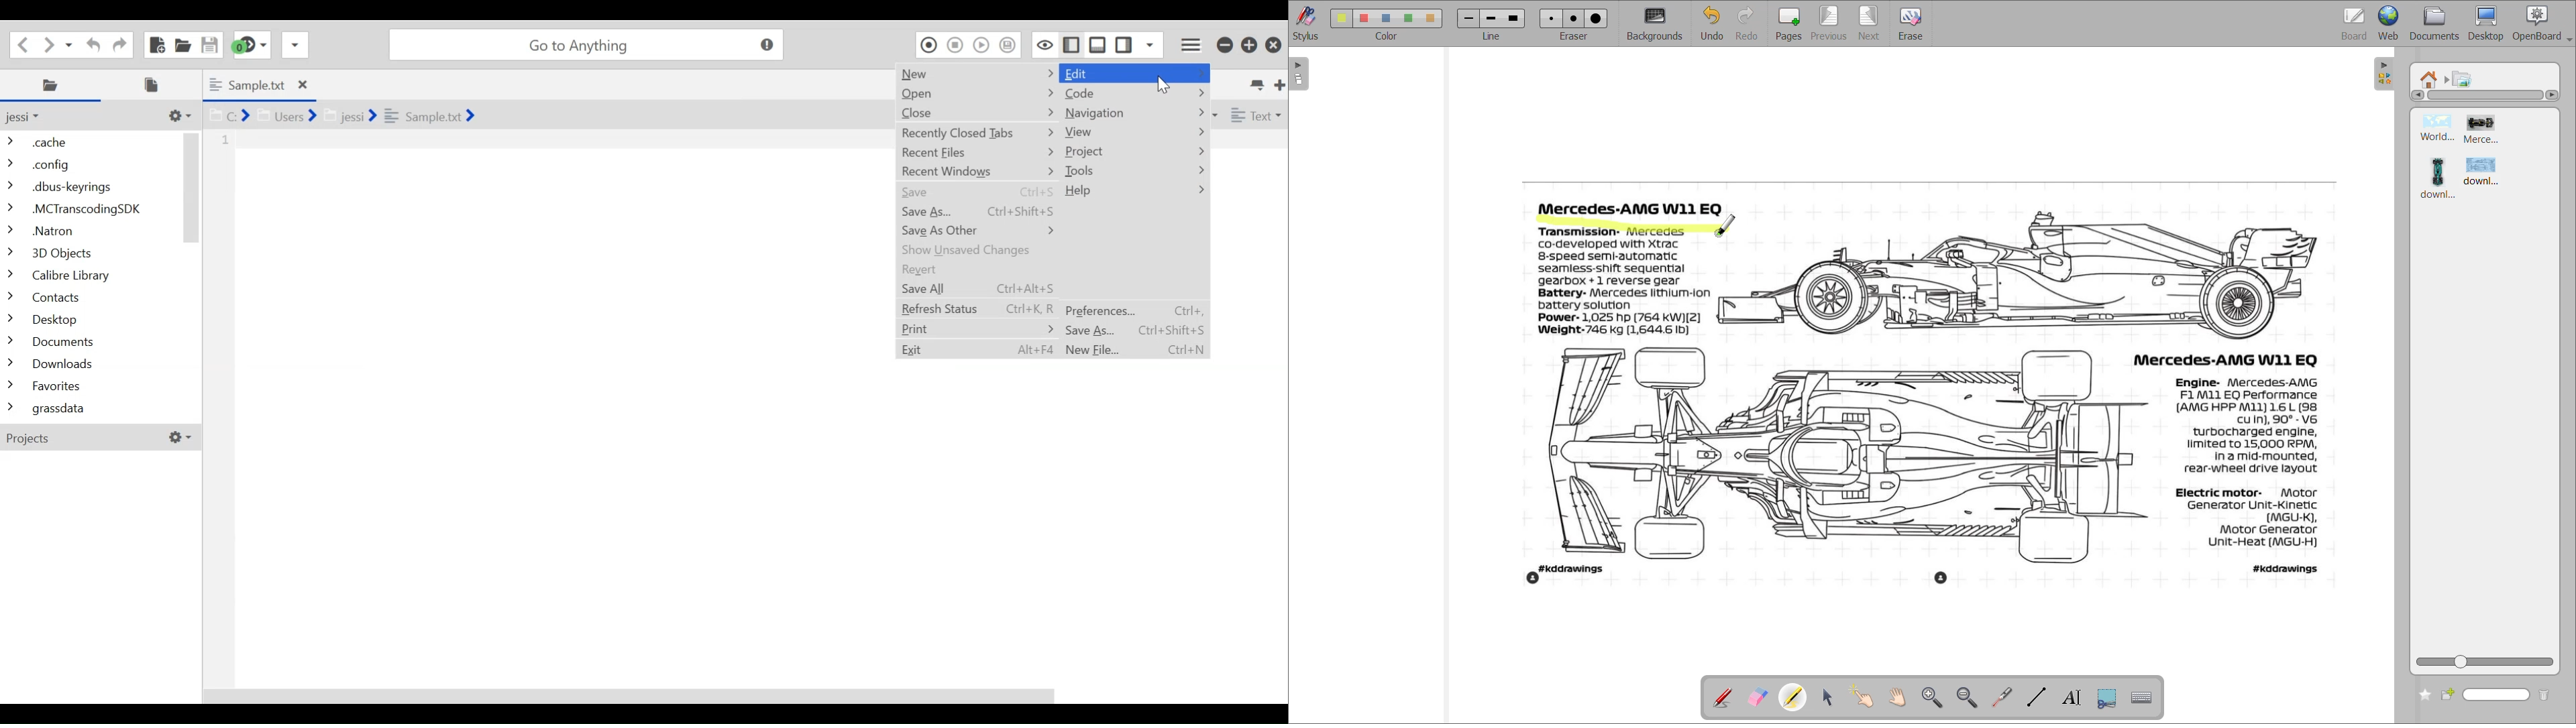 This screenshot has width=2576, height=728. I want to click on root, so click(2429, 80).